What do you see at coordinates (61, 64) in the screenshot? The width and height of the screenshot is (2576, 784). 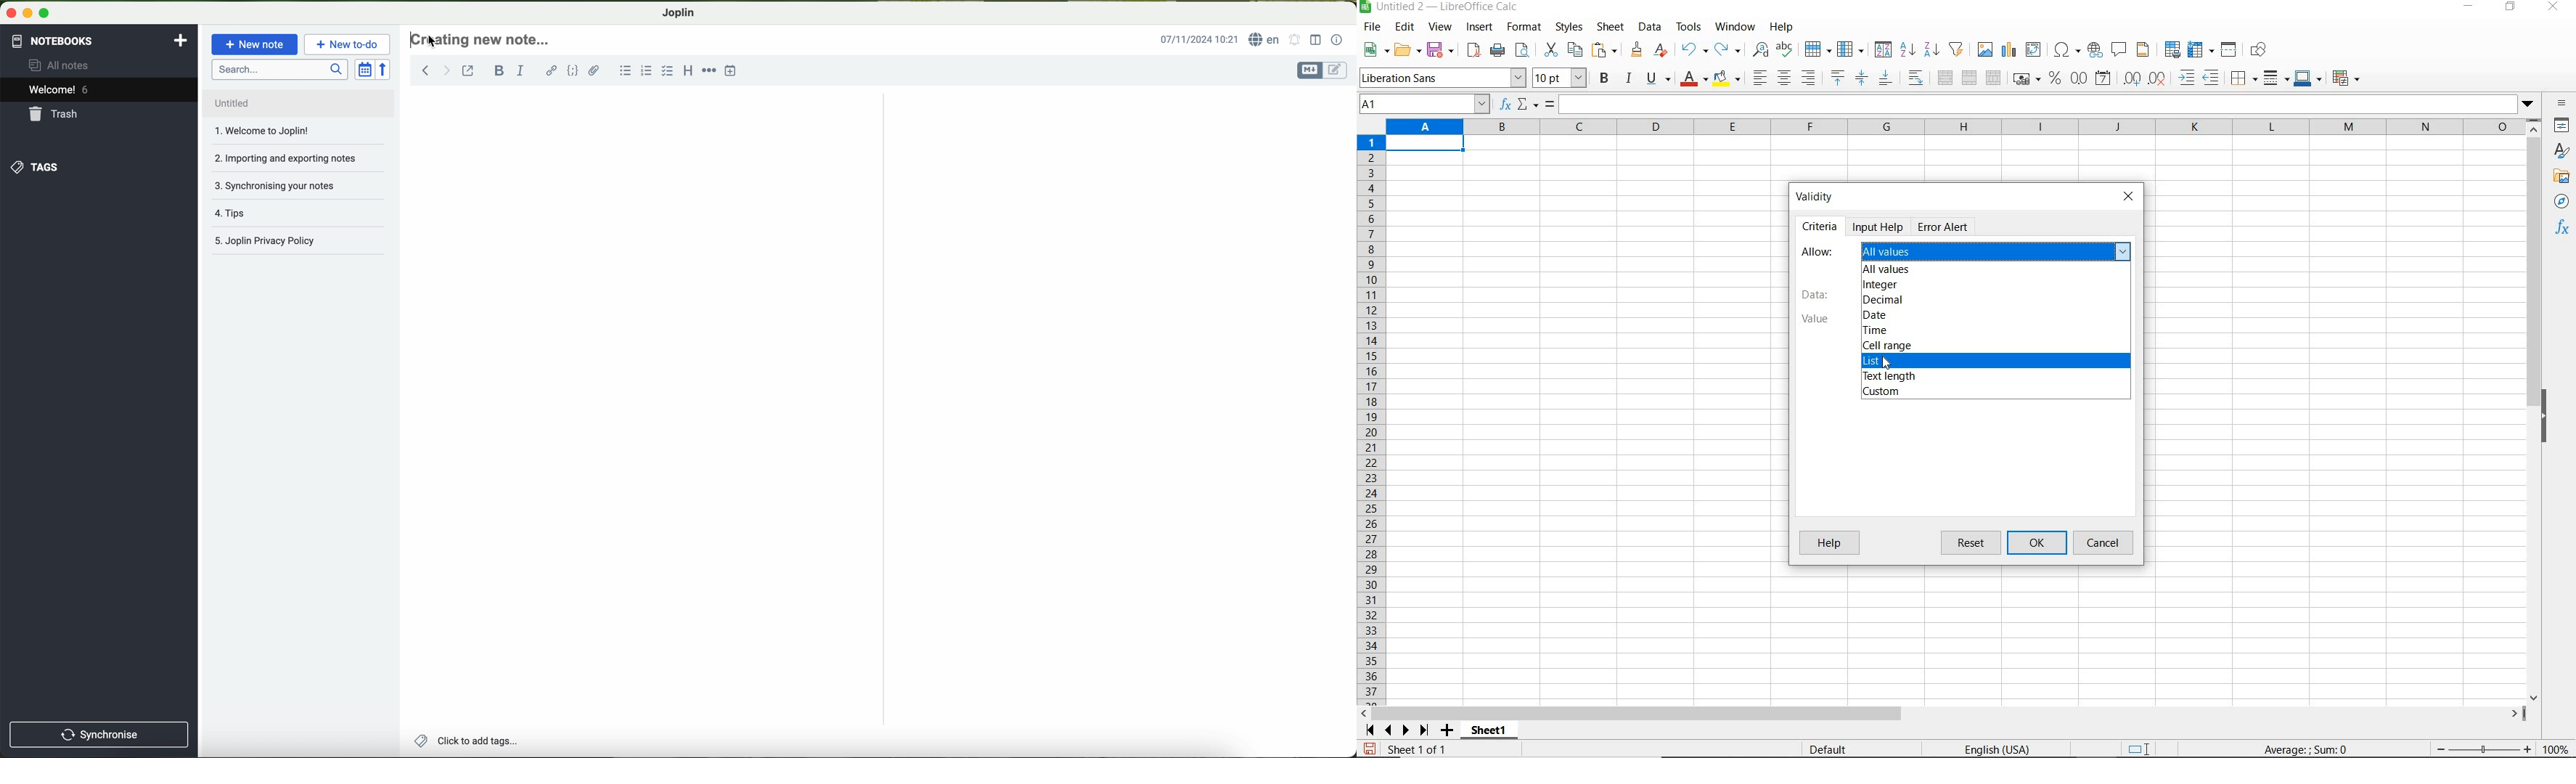 I see `all notes` at bounding box center [61, 64].